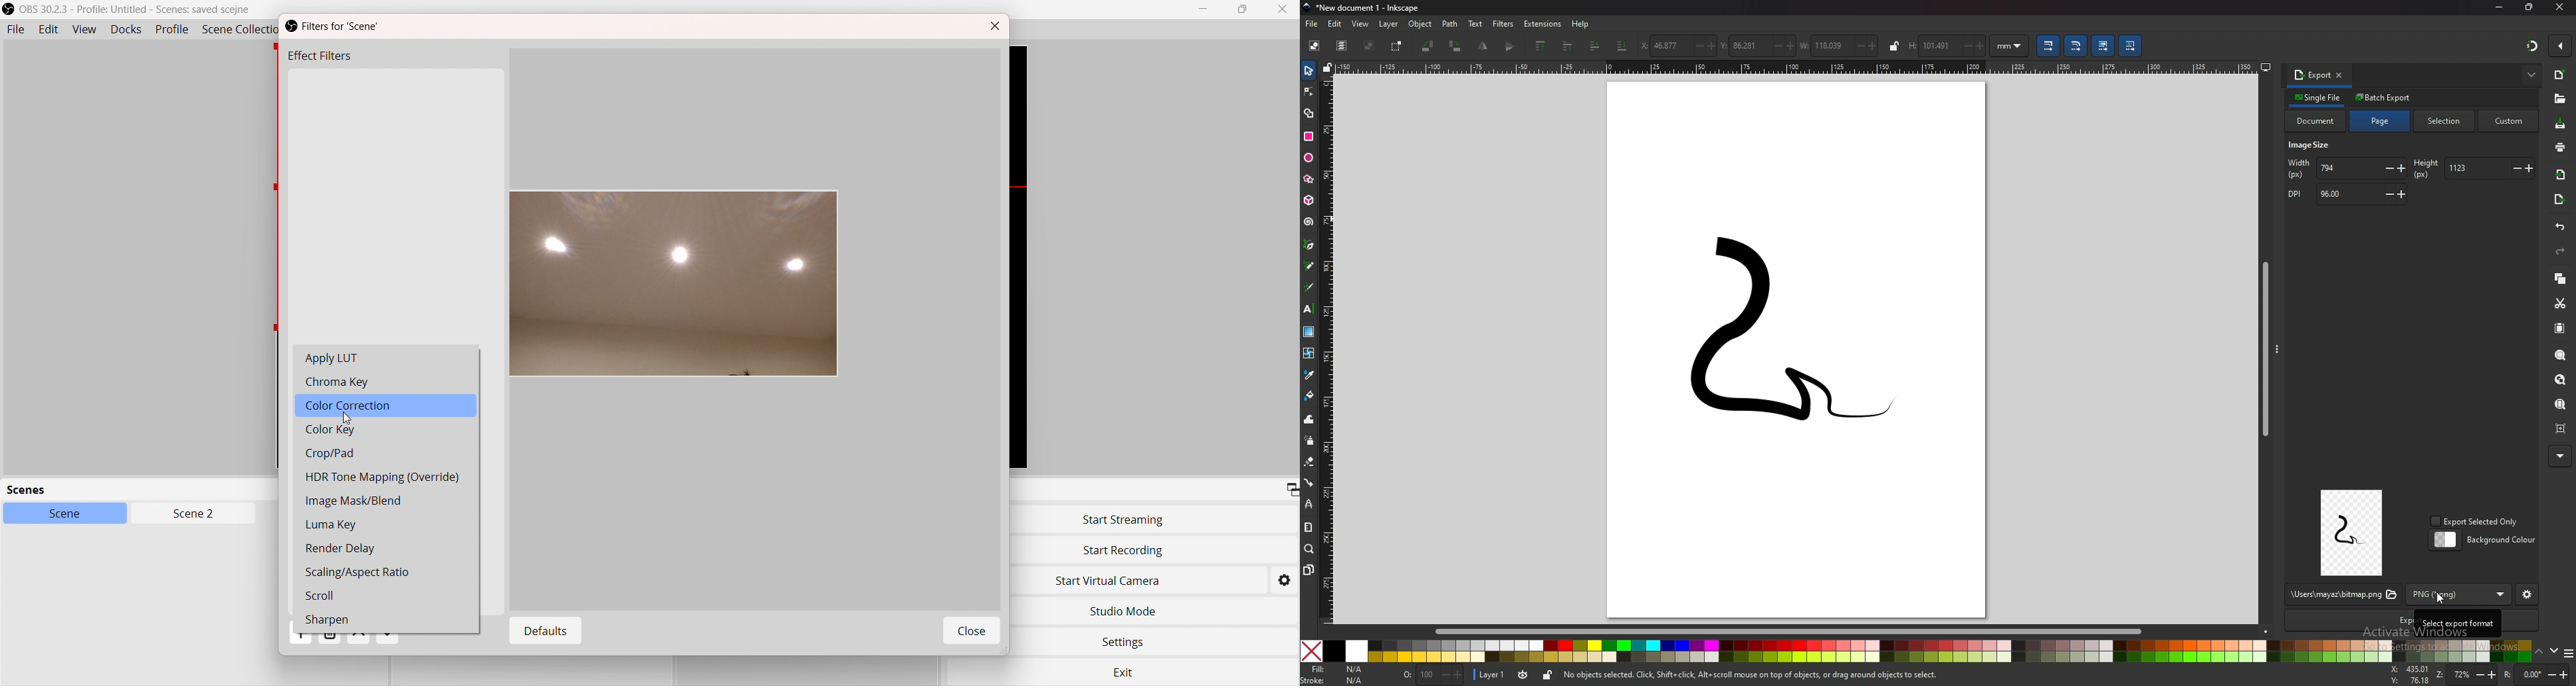 The width and height of the screenshot is (2576, 700). I want to click on undo, so click(2561, 227).